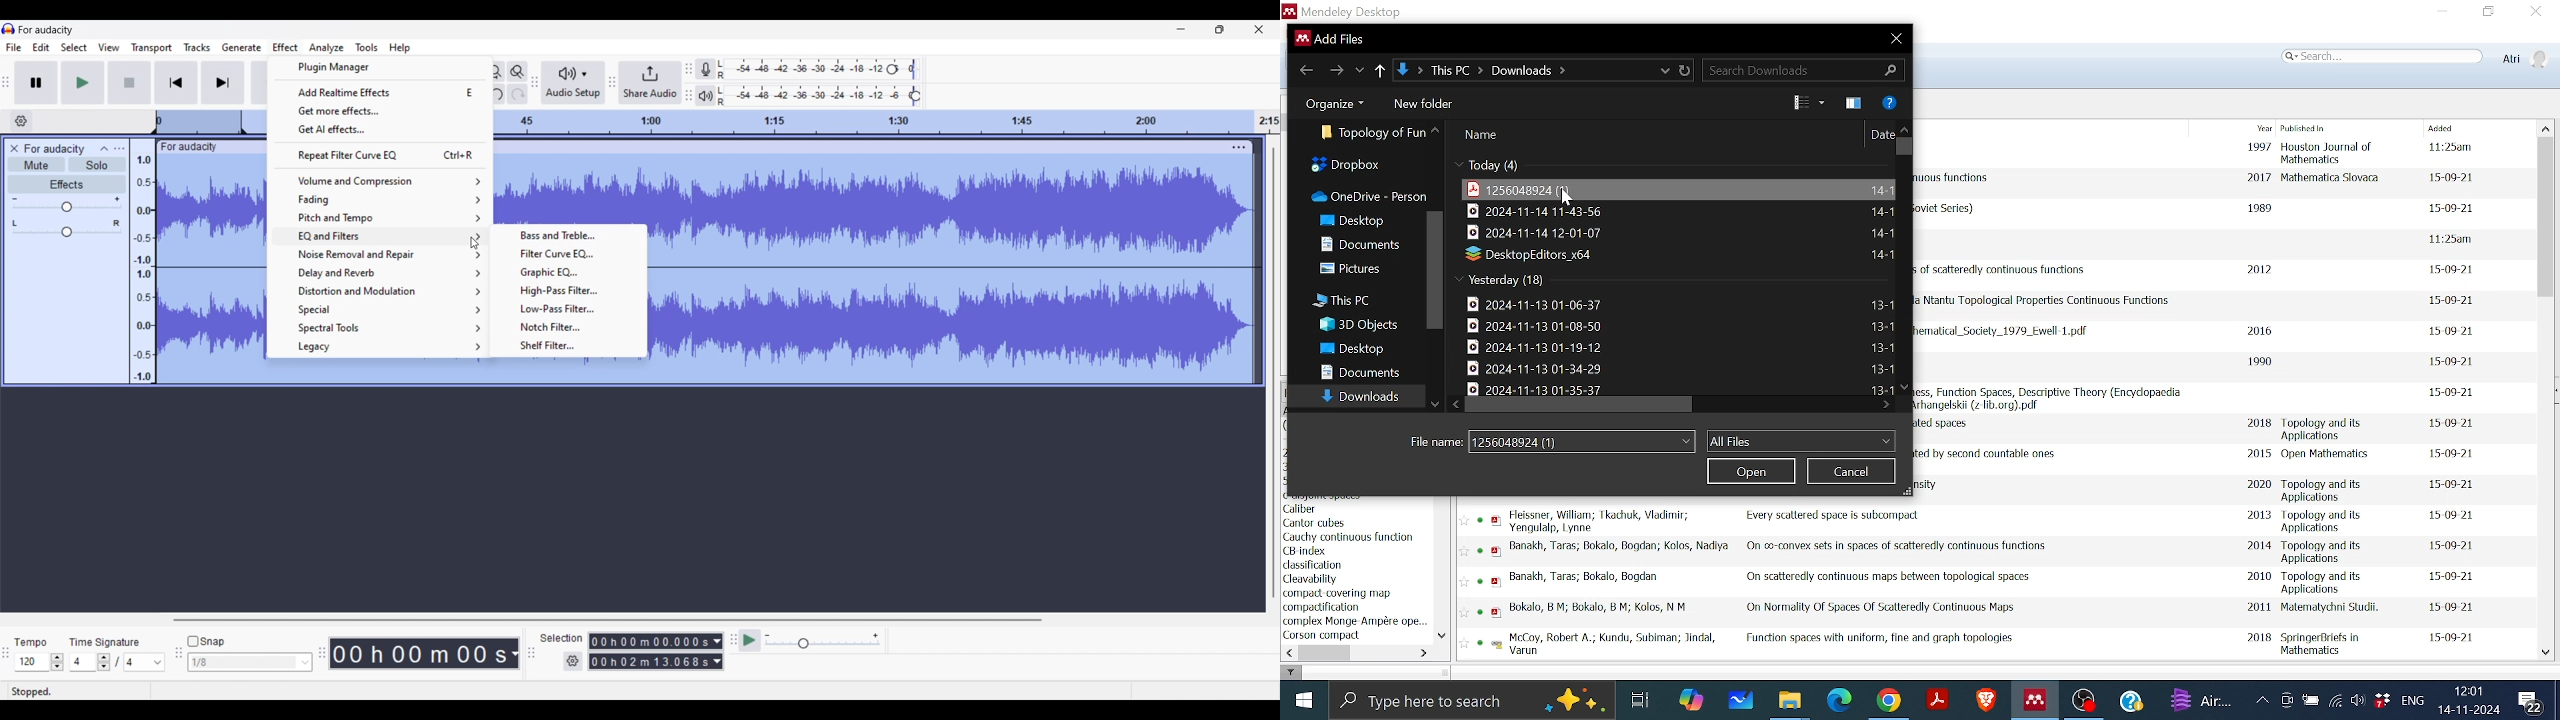 The height and width of the screenshot is (728, 2576). I want to click on Keyword, so click(1350, 623).